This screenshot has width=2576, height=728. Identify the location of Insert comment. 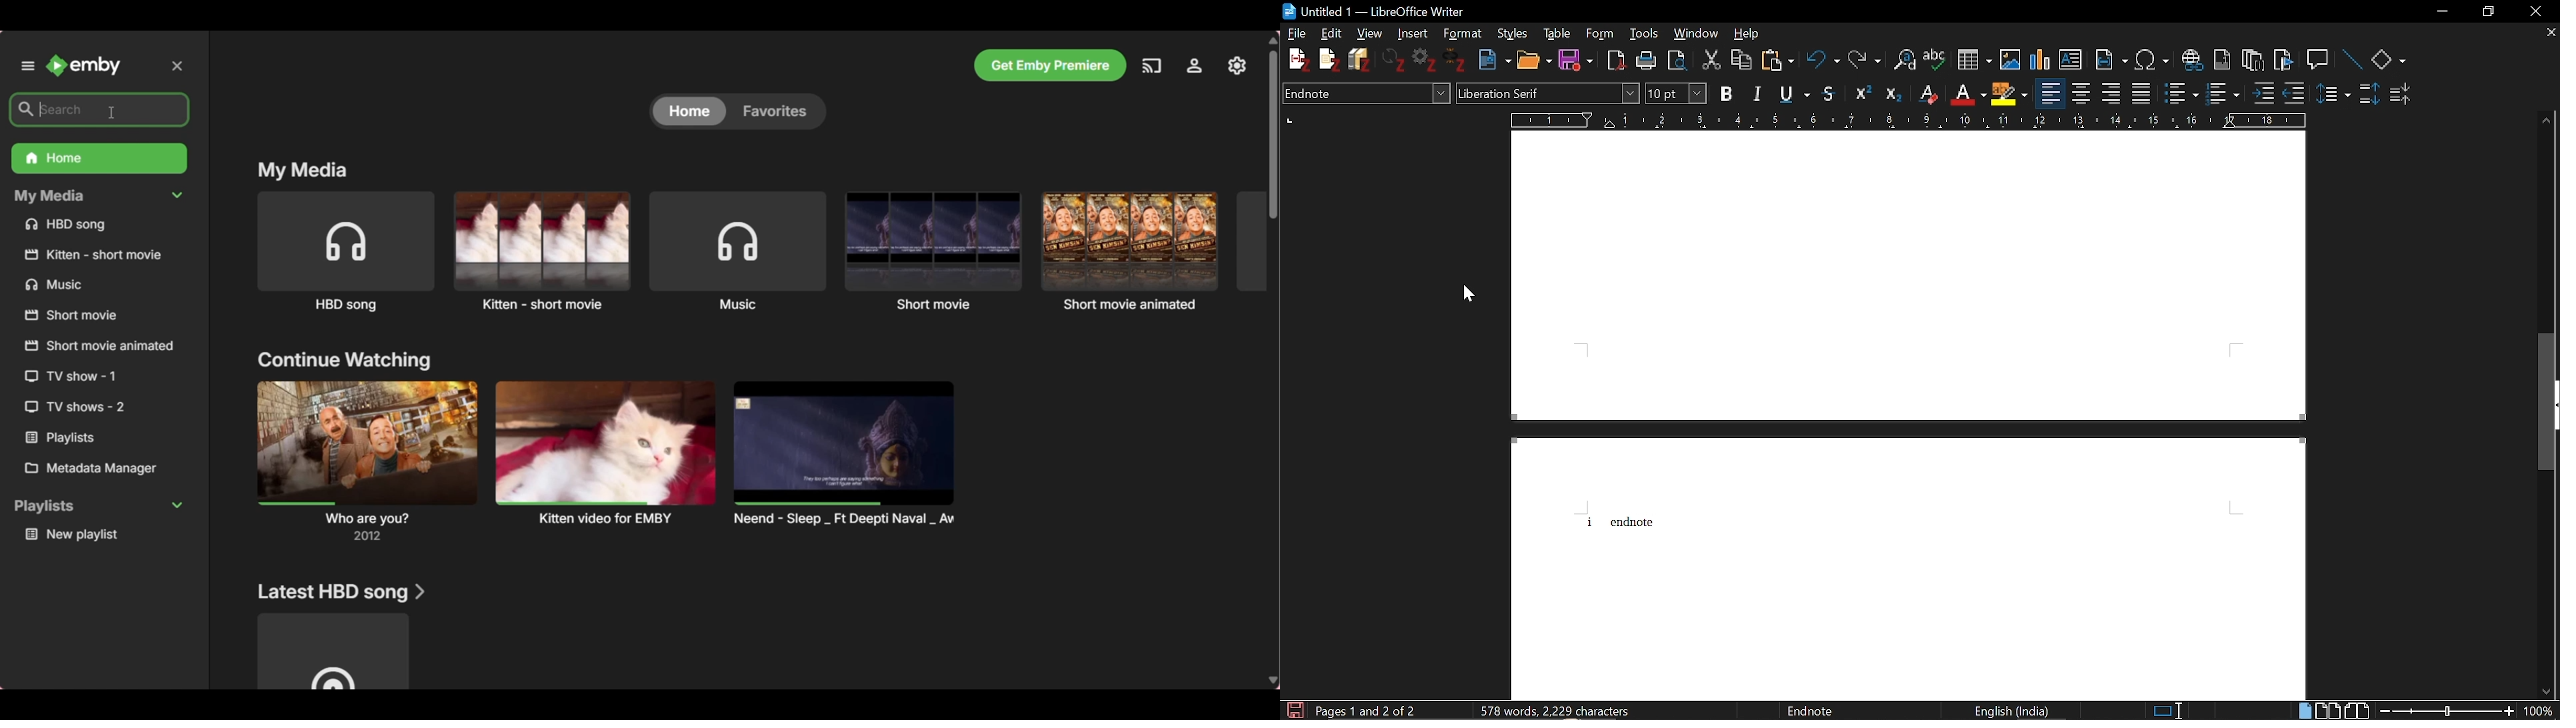
(2319, 60).